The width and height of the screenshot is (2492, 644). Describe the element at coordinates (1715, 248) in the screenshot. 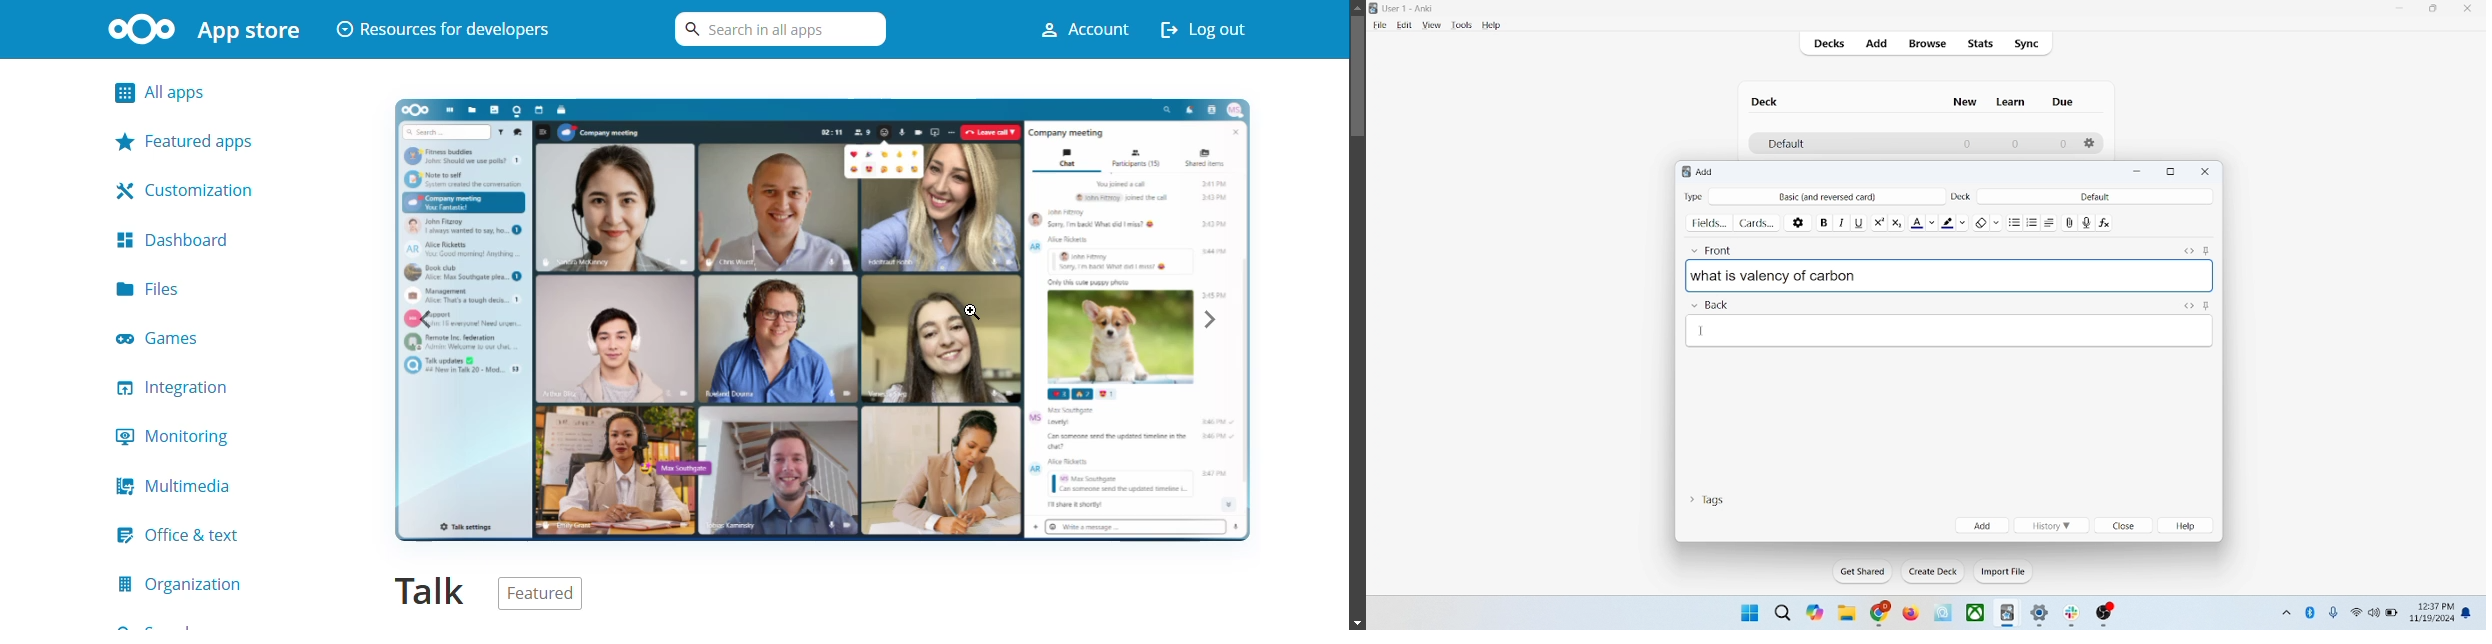

I see `front` at that location.